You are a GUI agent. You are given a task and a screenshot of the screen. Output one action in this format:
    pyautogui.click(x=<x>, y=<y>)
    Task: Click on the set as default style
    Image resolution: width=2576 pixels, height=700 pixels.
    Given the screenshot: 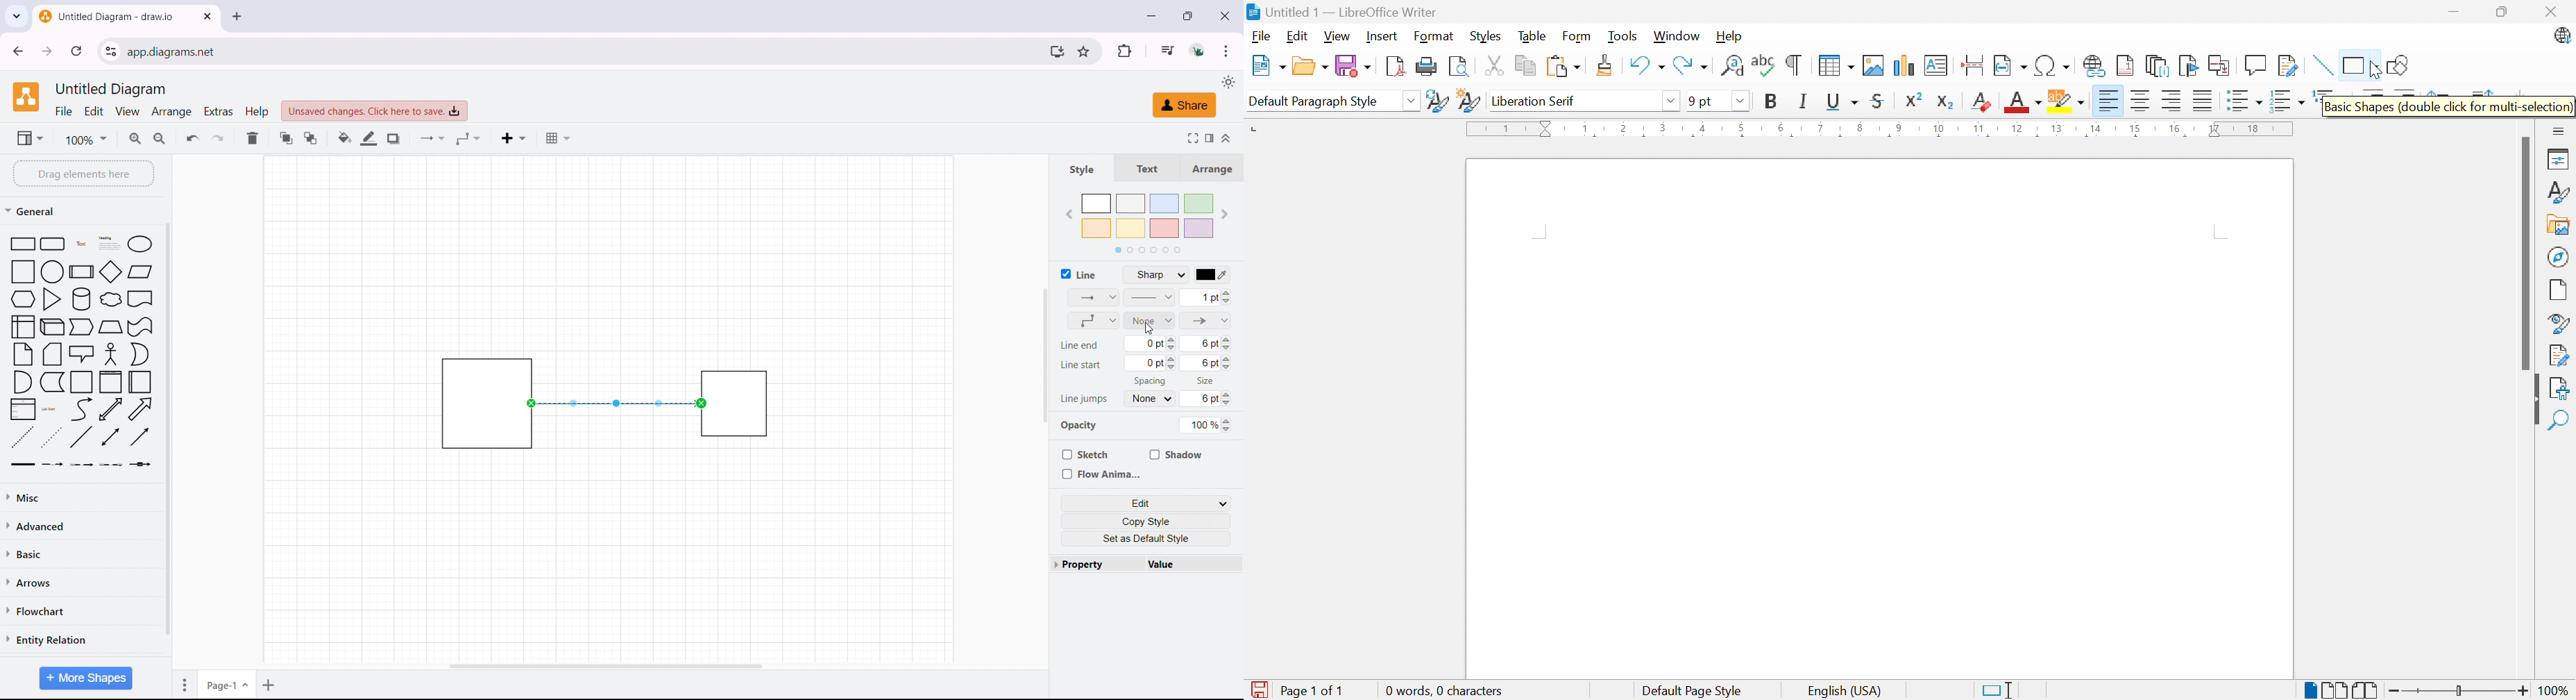 What is the action you would take?
    pyautogui.click(x=1149, y=538)
    